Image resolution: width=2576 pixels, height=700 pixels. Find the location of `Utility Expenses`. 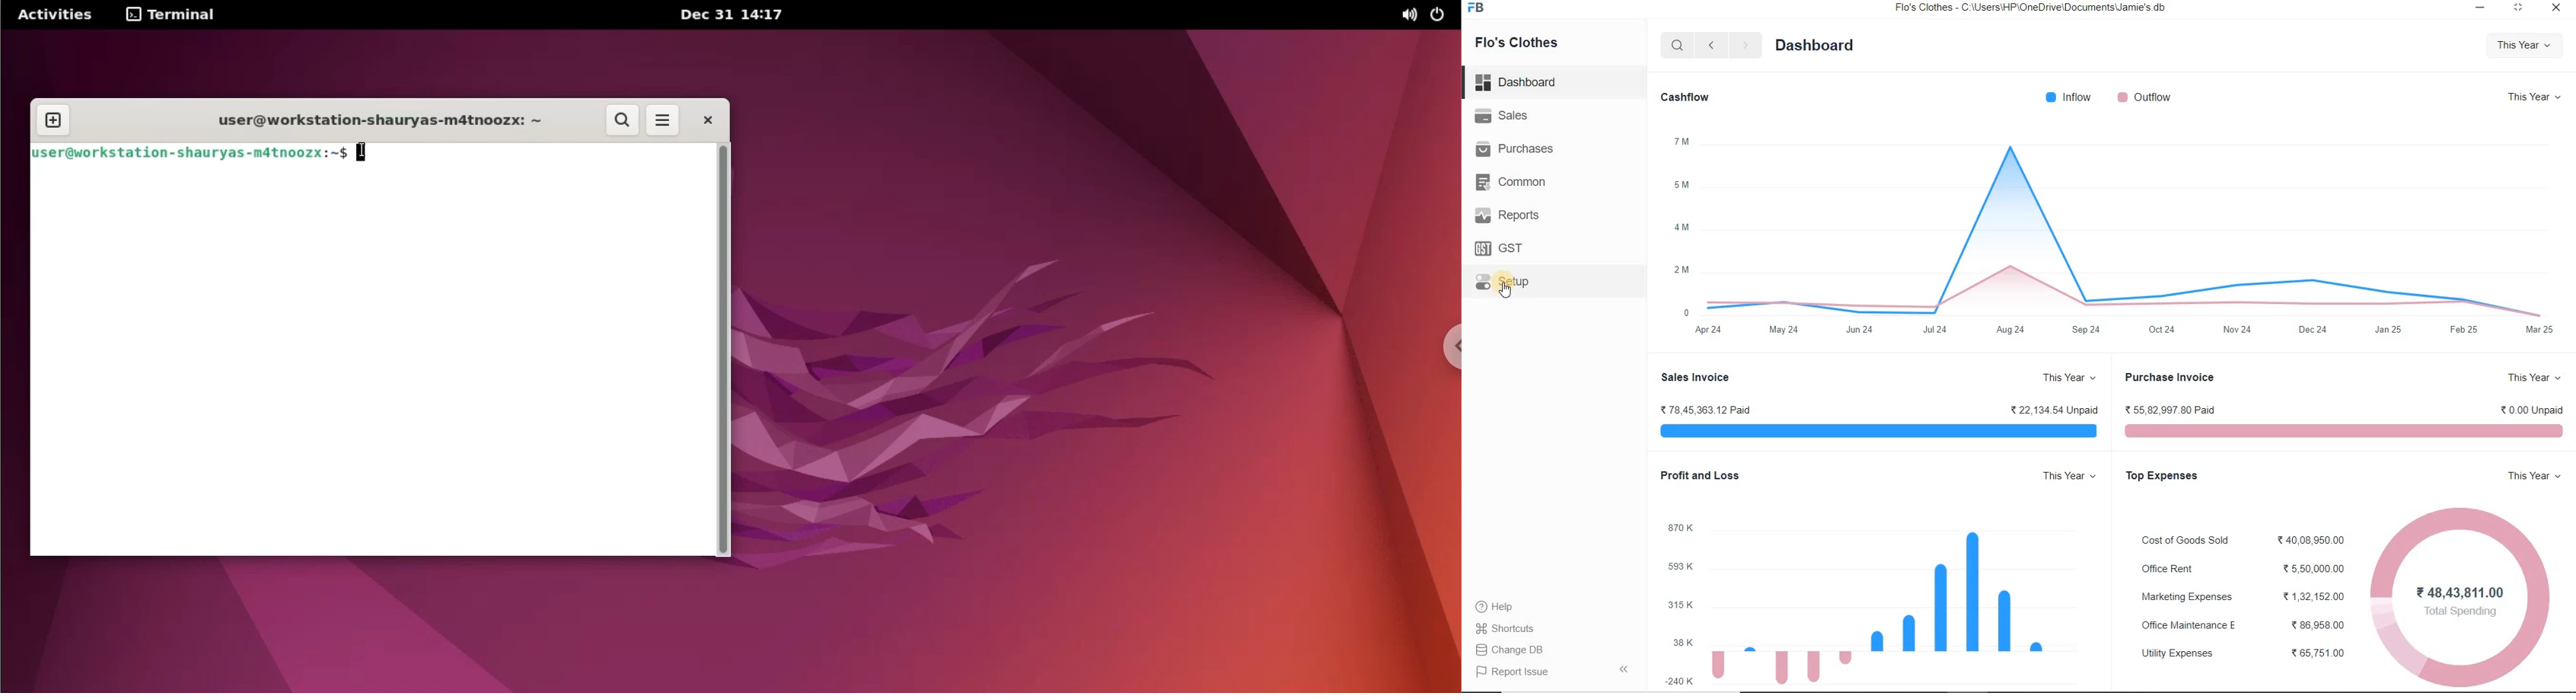

Utility Expenses is located at coordinates (2175, 652).